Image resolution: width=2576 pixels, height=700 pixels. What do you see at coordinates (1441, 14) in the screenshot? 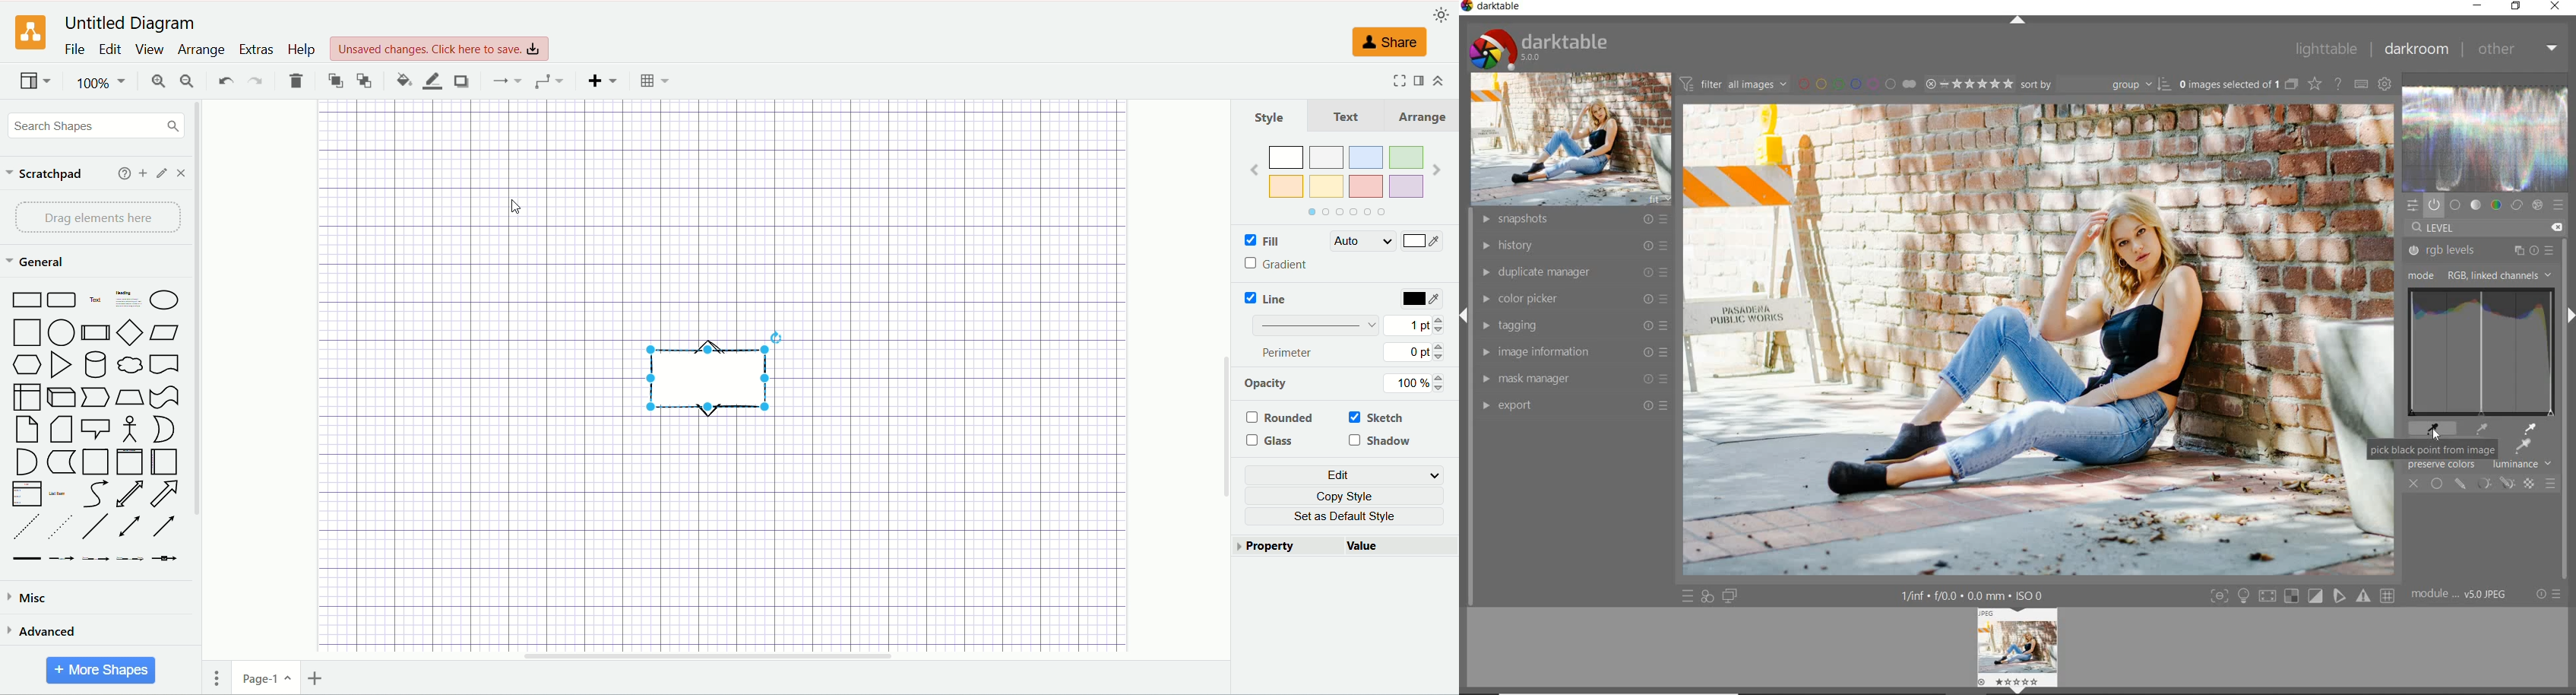
I see `appearance` at bounding box center [1441, 14].